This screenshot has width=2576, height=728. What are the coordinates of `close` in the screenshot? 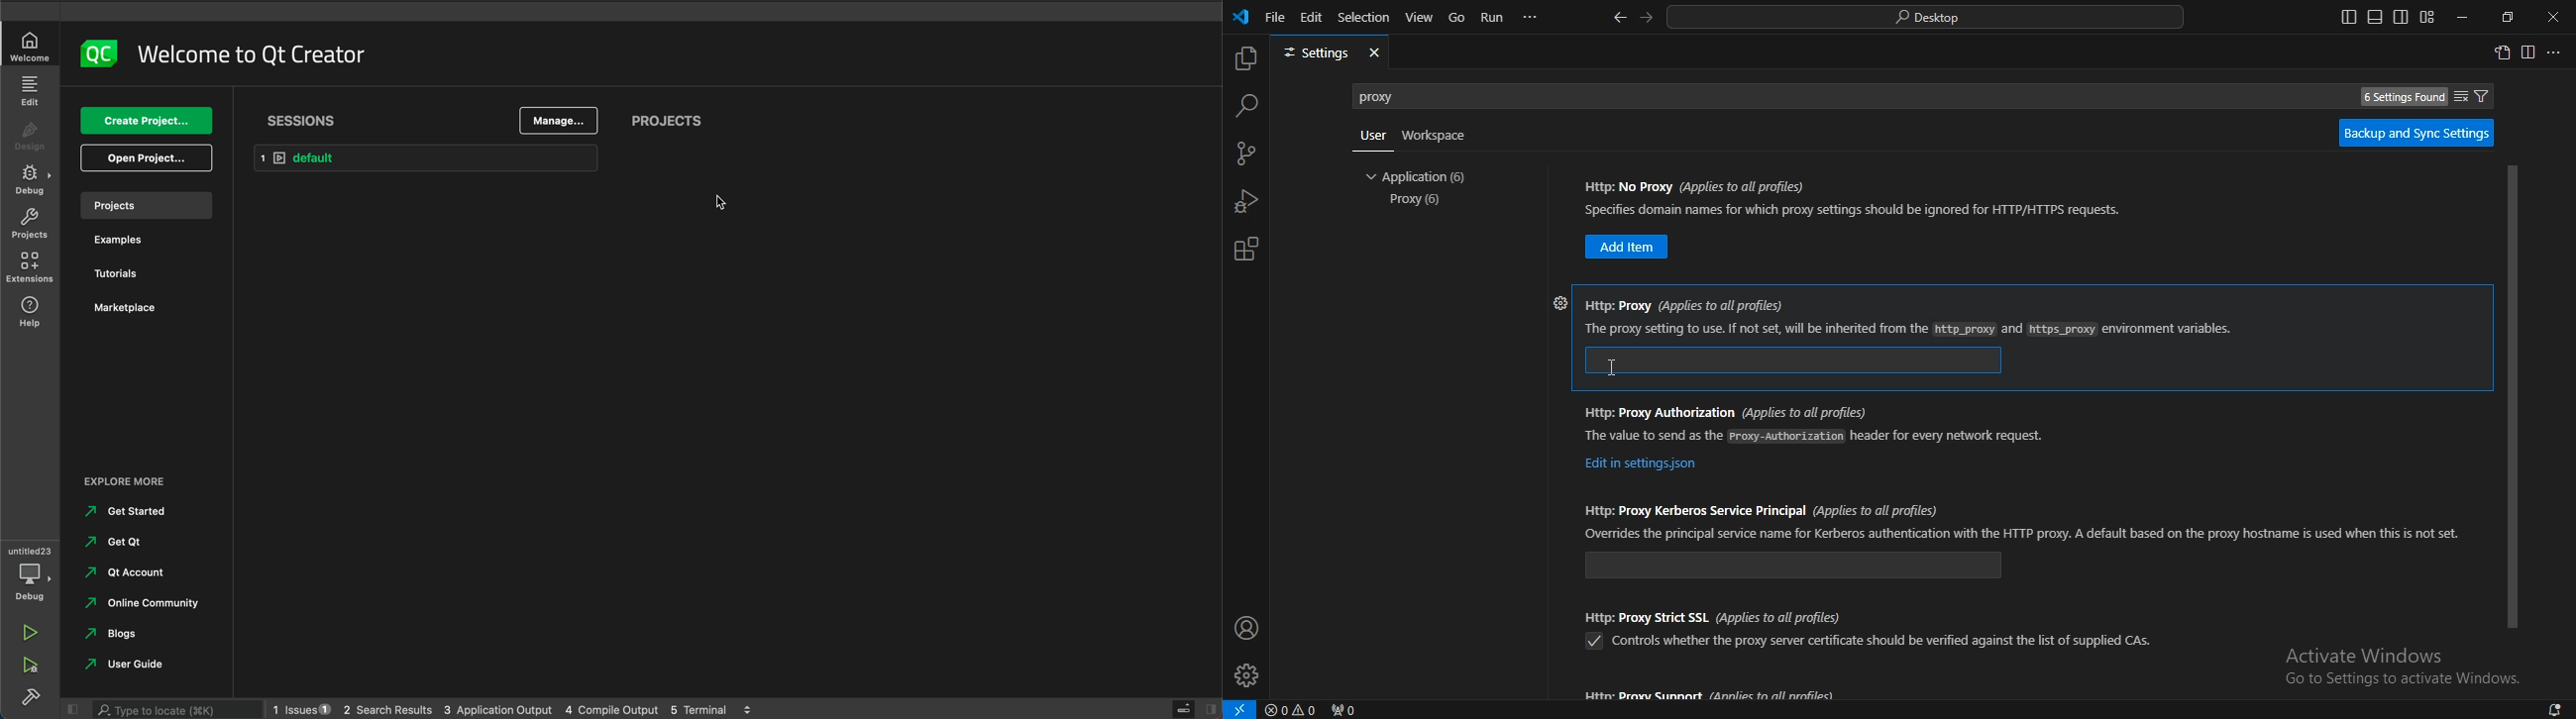 It's located at (1375, 52).